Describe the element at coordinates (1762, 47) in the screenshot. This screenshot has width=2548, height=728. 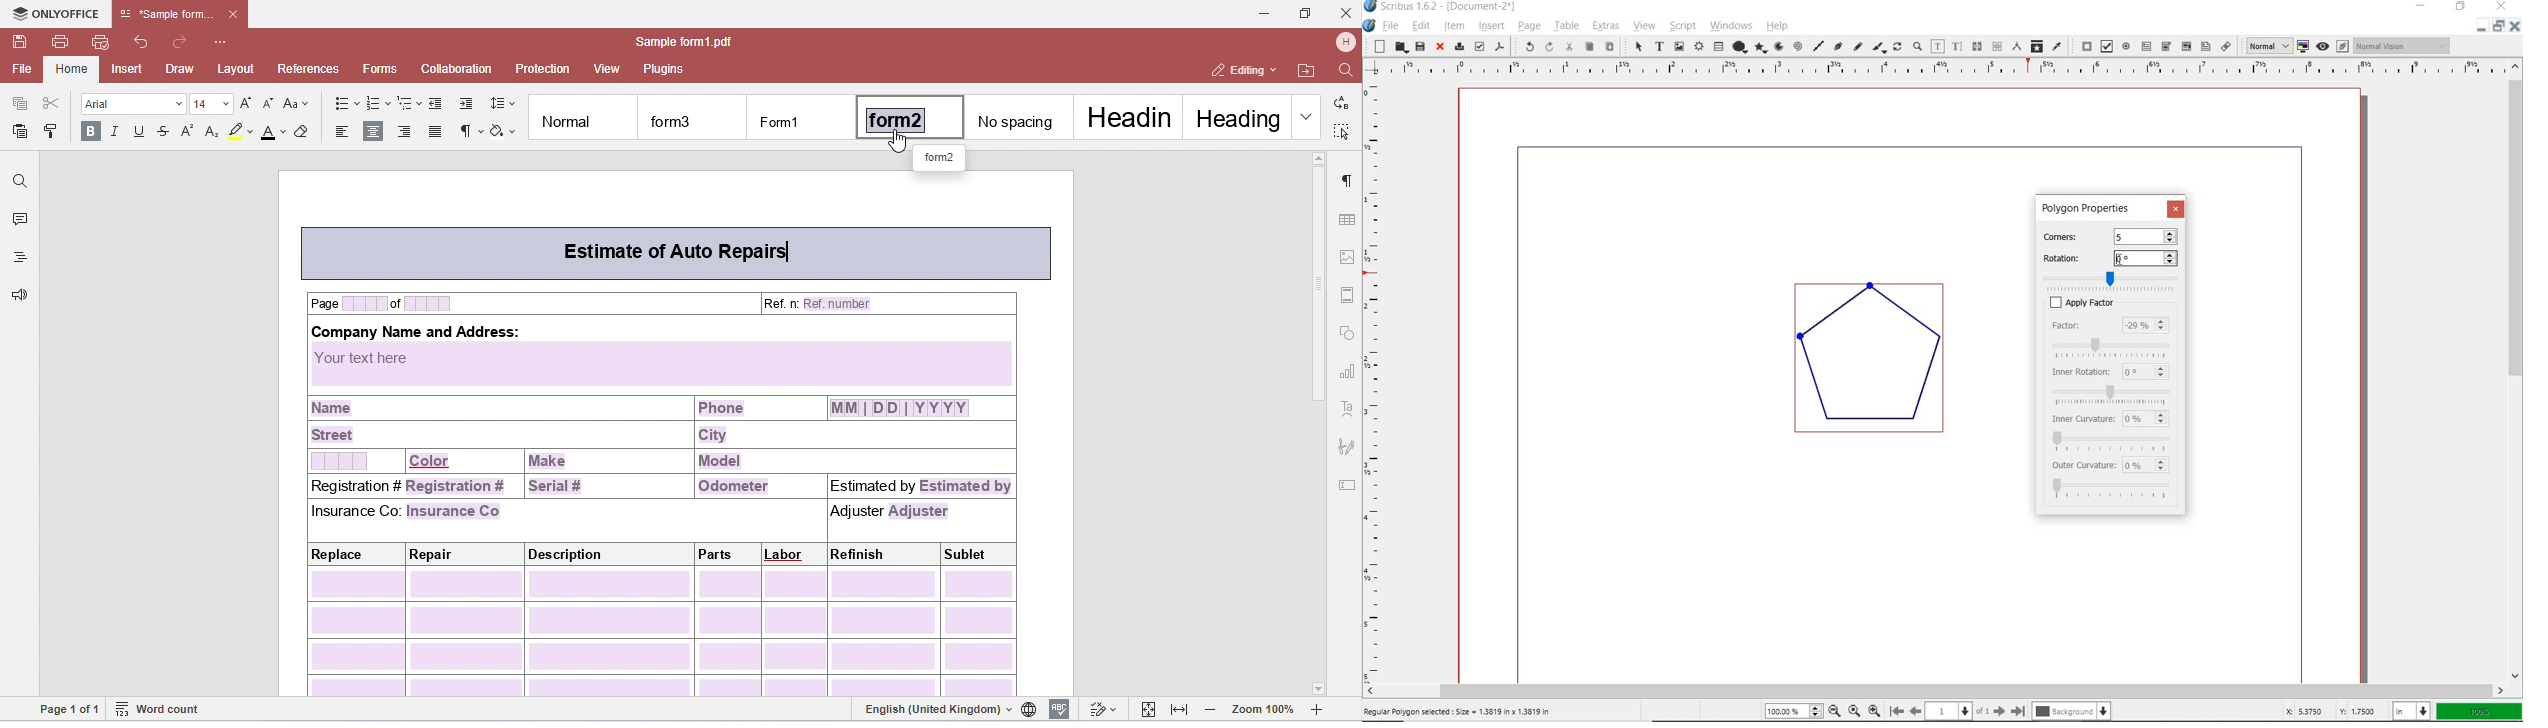
I see `polygon` at that location.